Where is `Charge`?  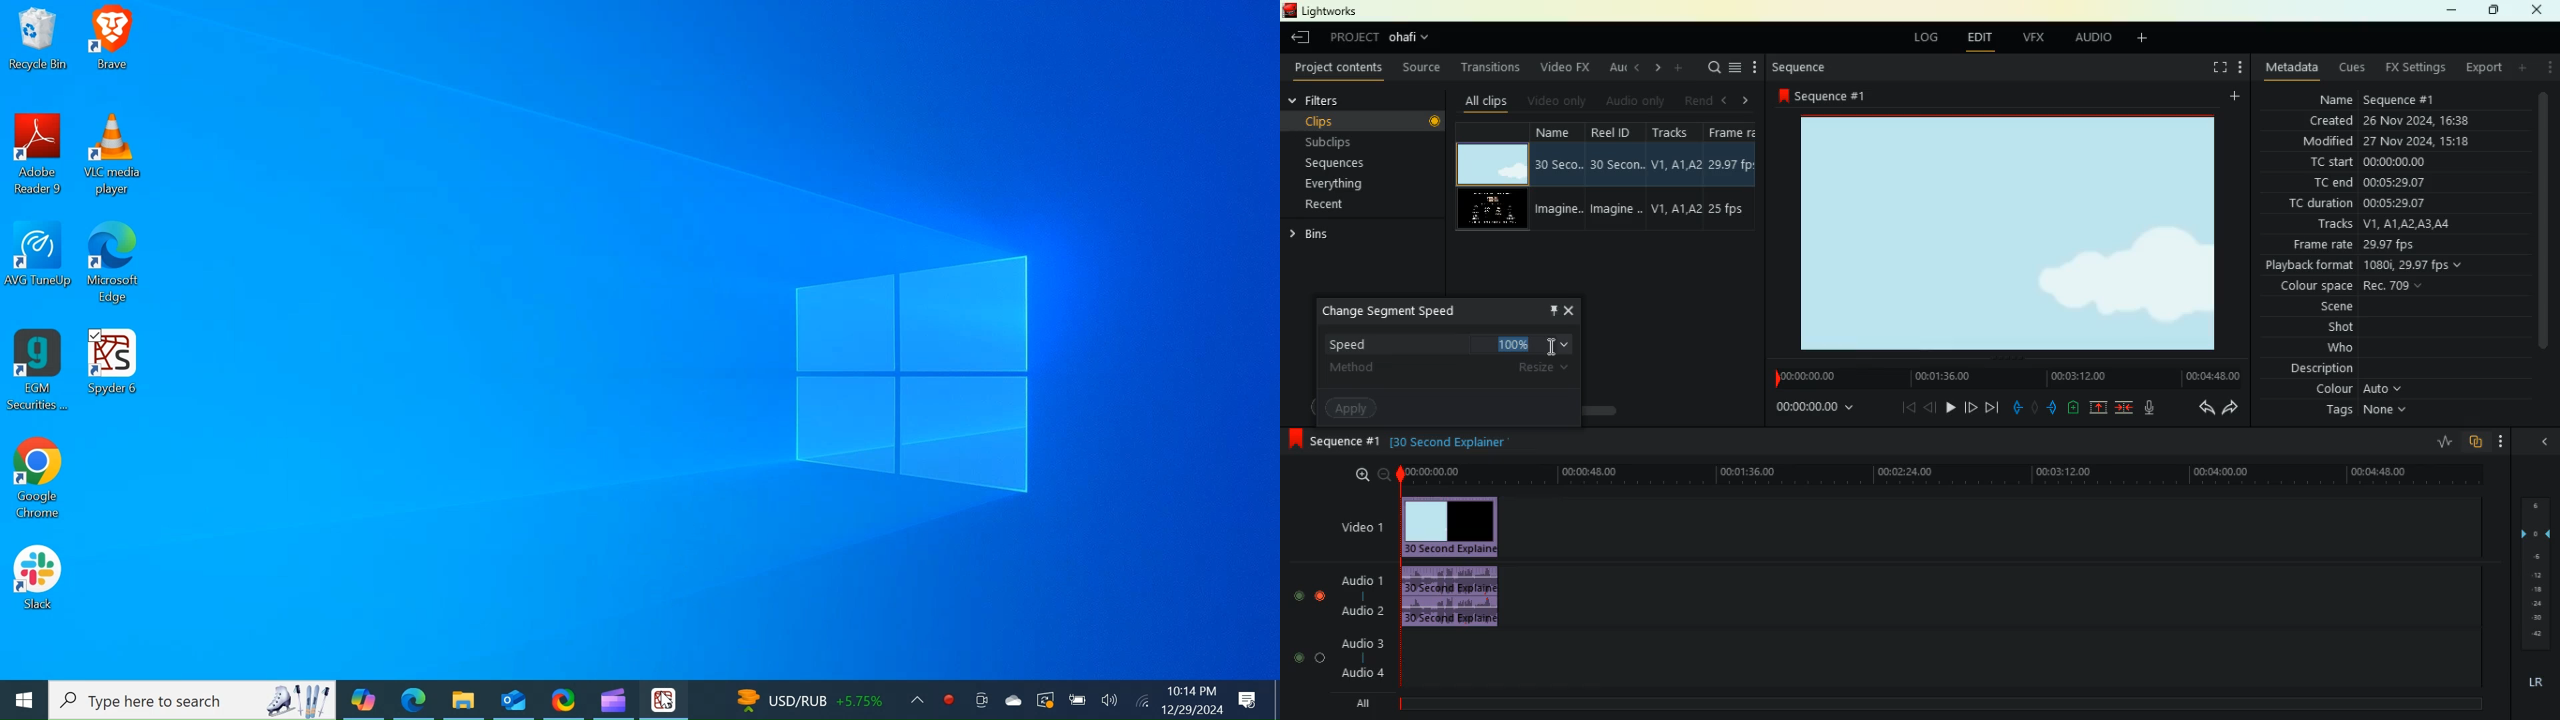
Charge is located at coordinates (1077, 699).